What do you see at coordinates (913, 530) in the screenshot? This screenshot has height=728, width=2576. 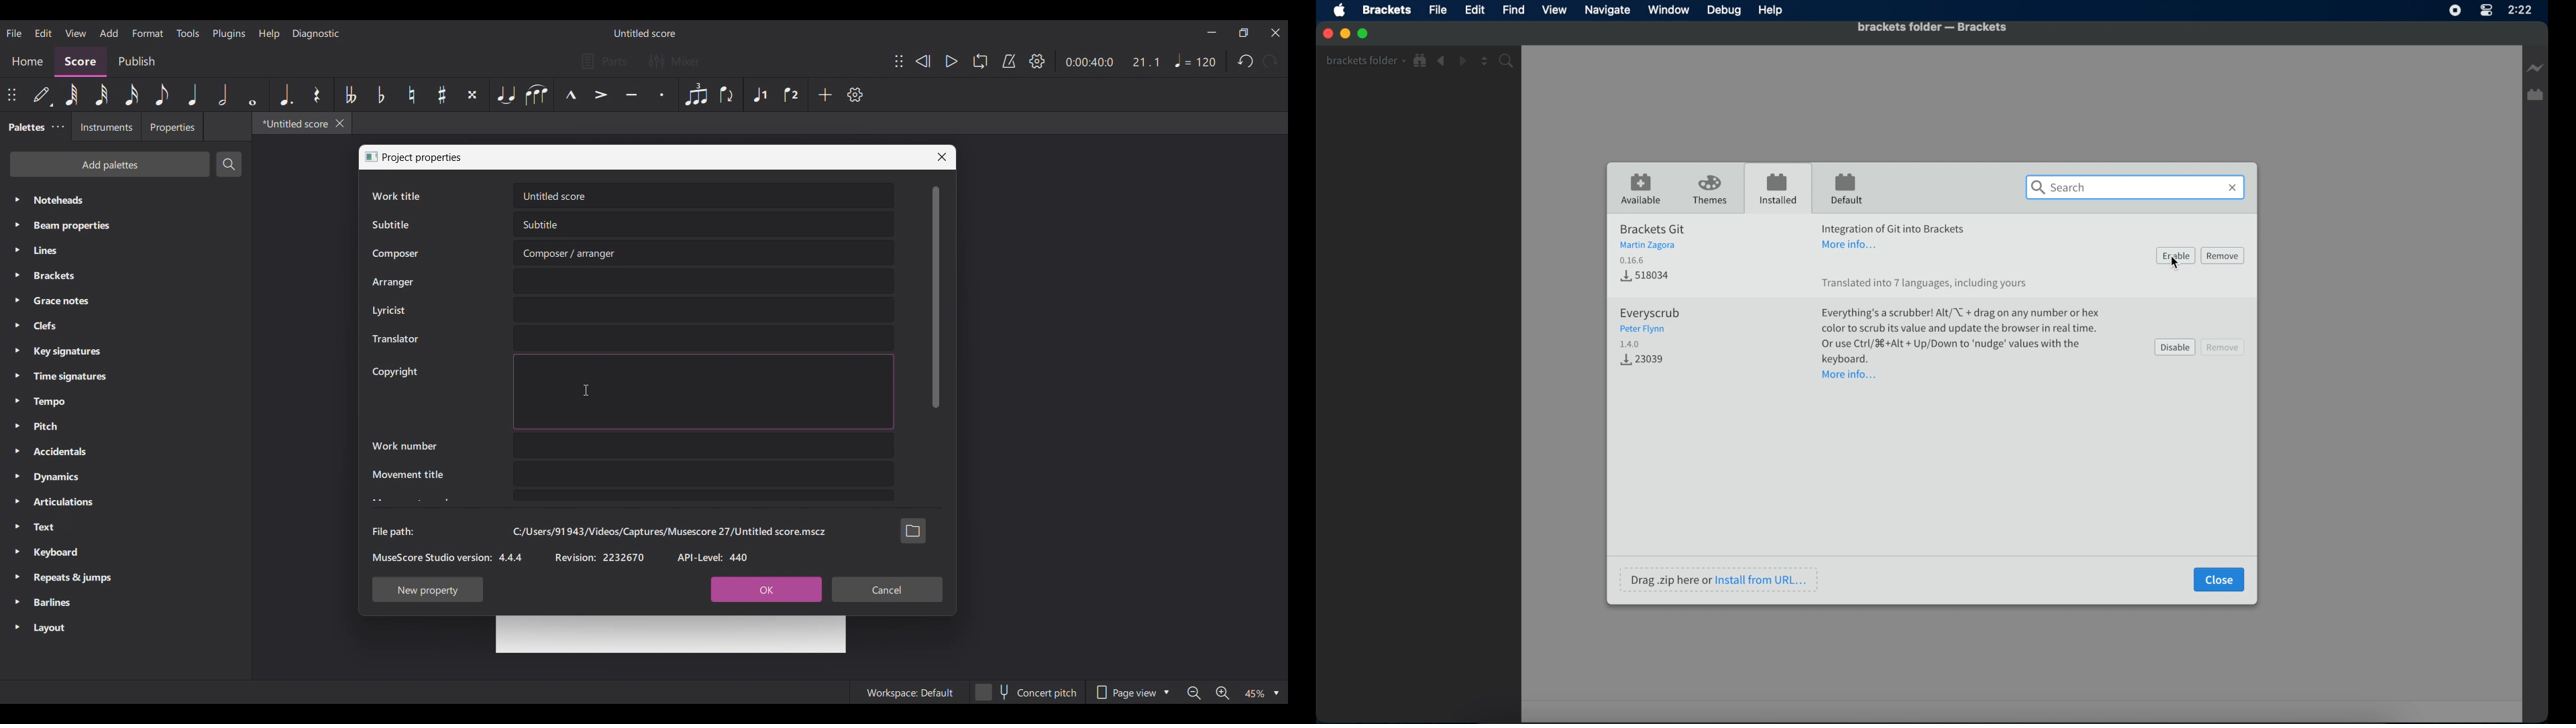 I see `Browse` at bounding box center [913, 530].